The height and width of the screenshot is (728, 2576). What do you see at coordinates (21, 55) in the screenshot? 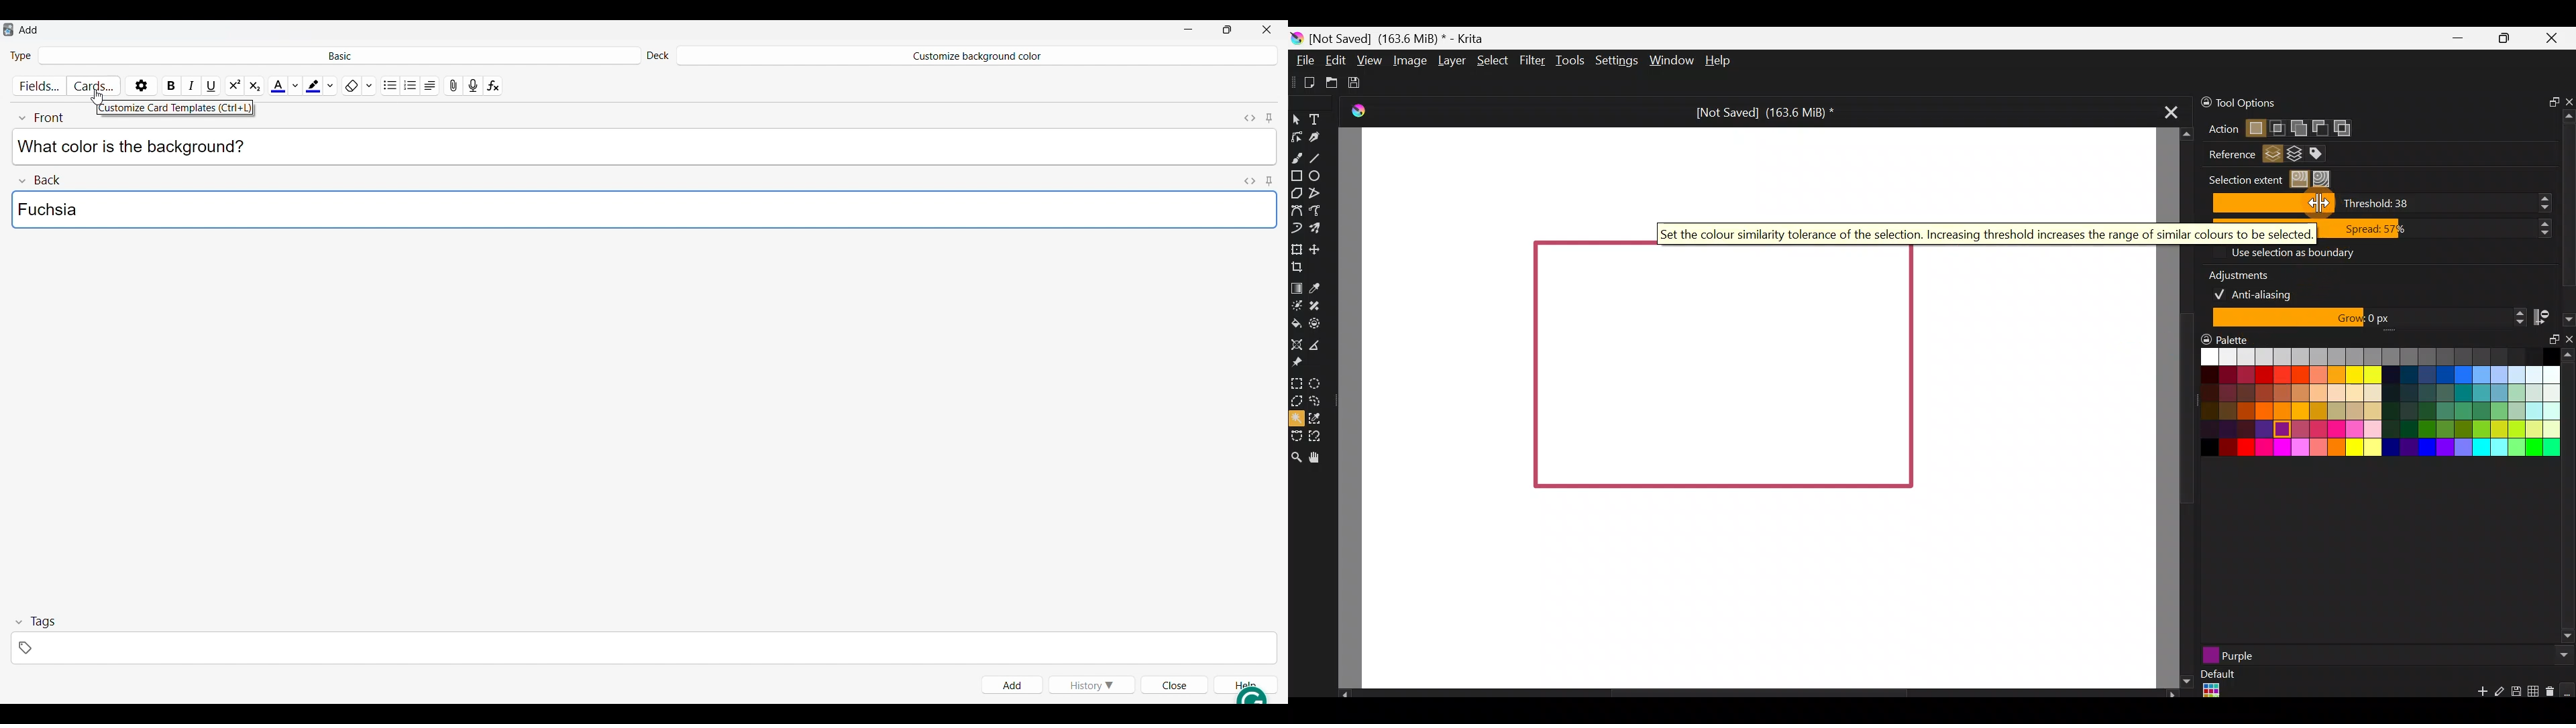
I see `Indicates Type of card` at bounding box center [21, 55].